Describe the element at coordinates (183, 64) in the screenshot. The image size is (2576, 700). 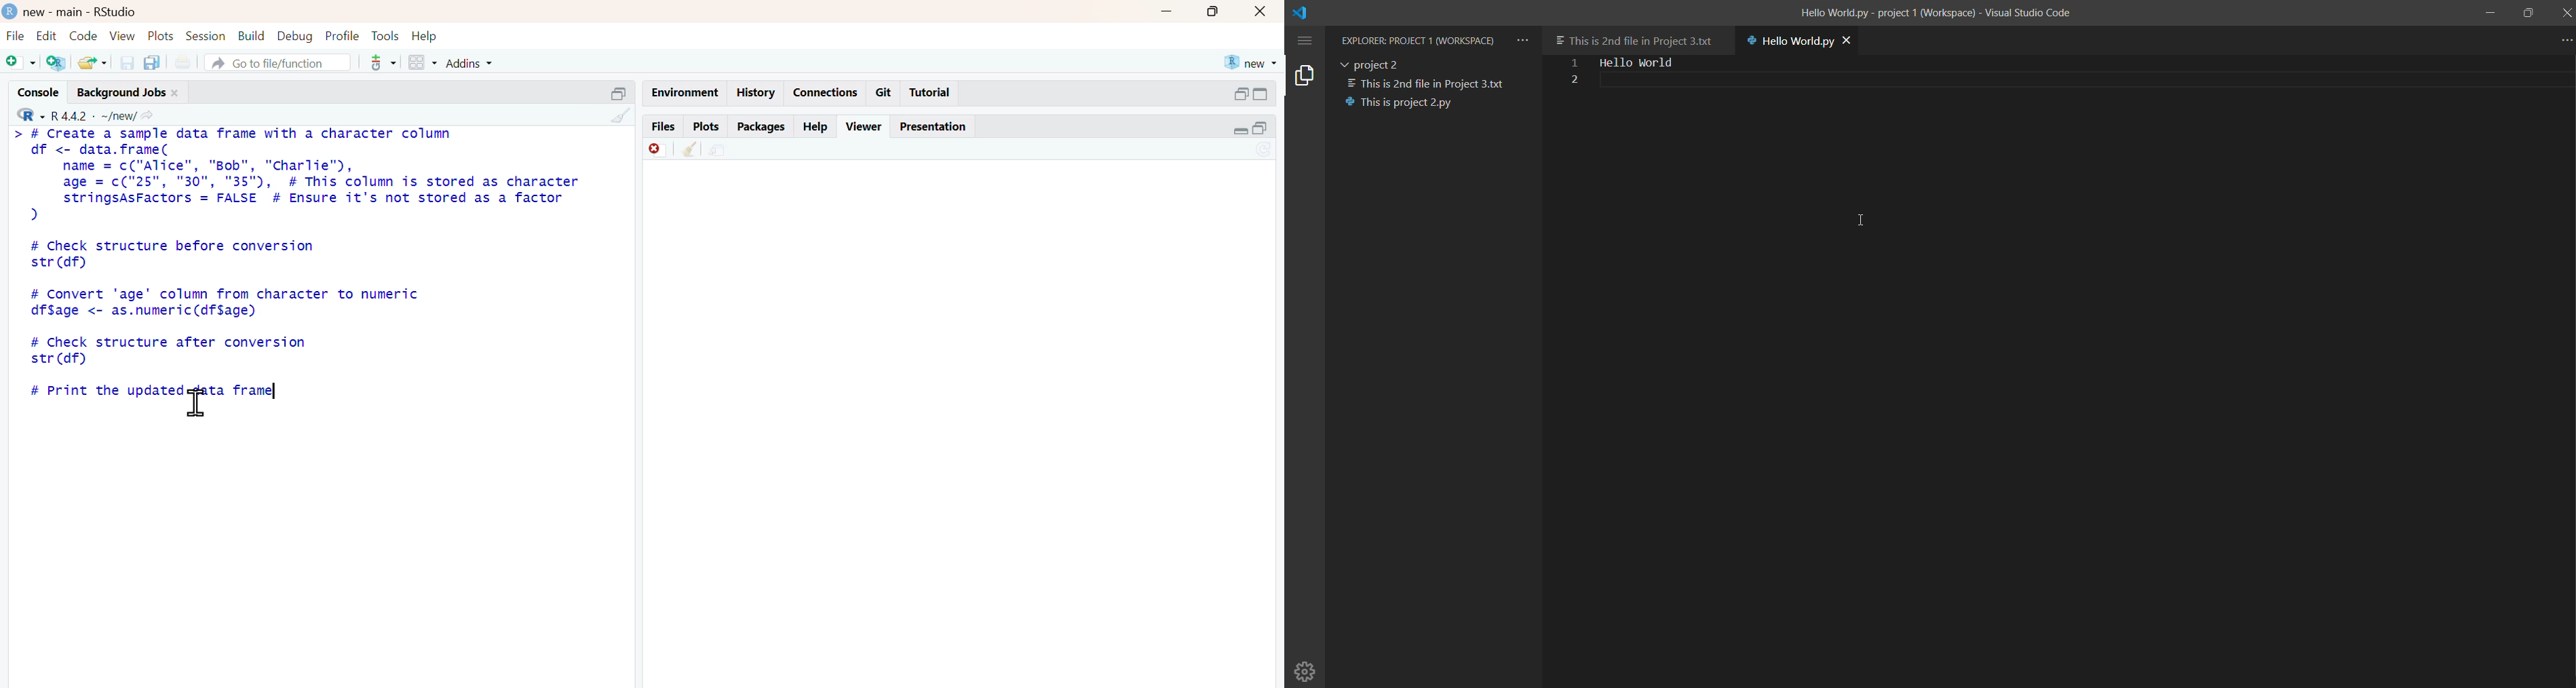
I see `print` at that location.